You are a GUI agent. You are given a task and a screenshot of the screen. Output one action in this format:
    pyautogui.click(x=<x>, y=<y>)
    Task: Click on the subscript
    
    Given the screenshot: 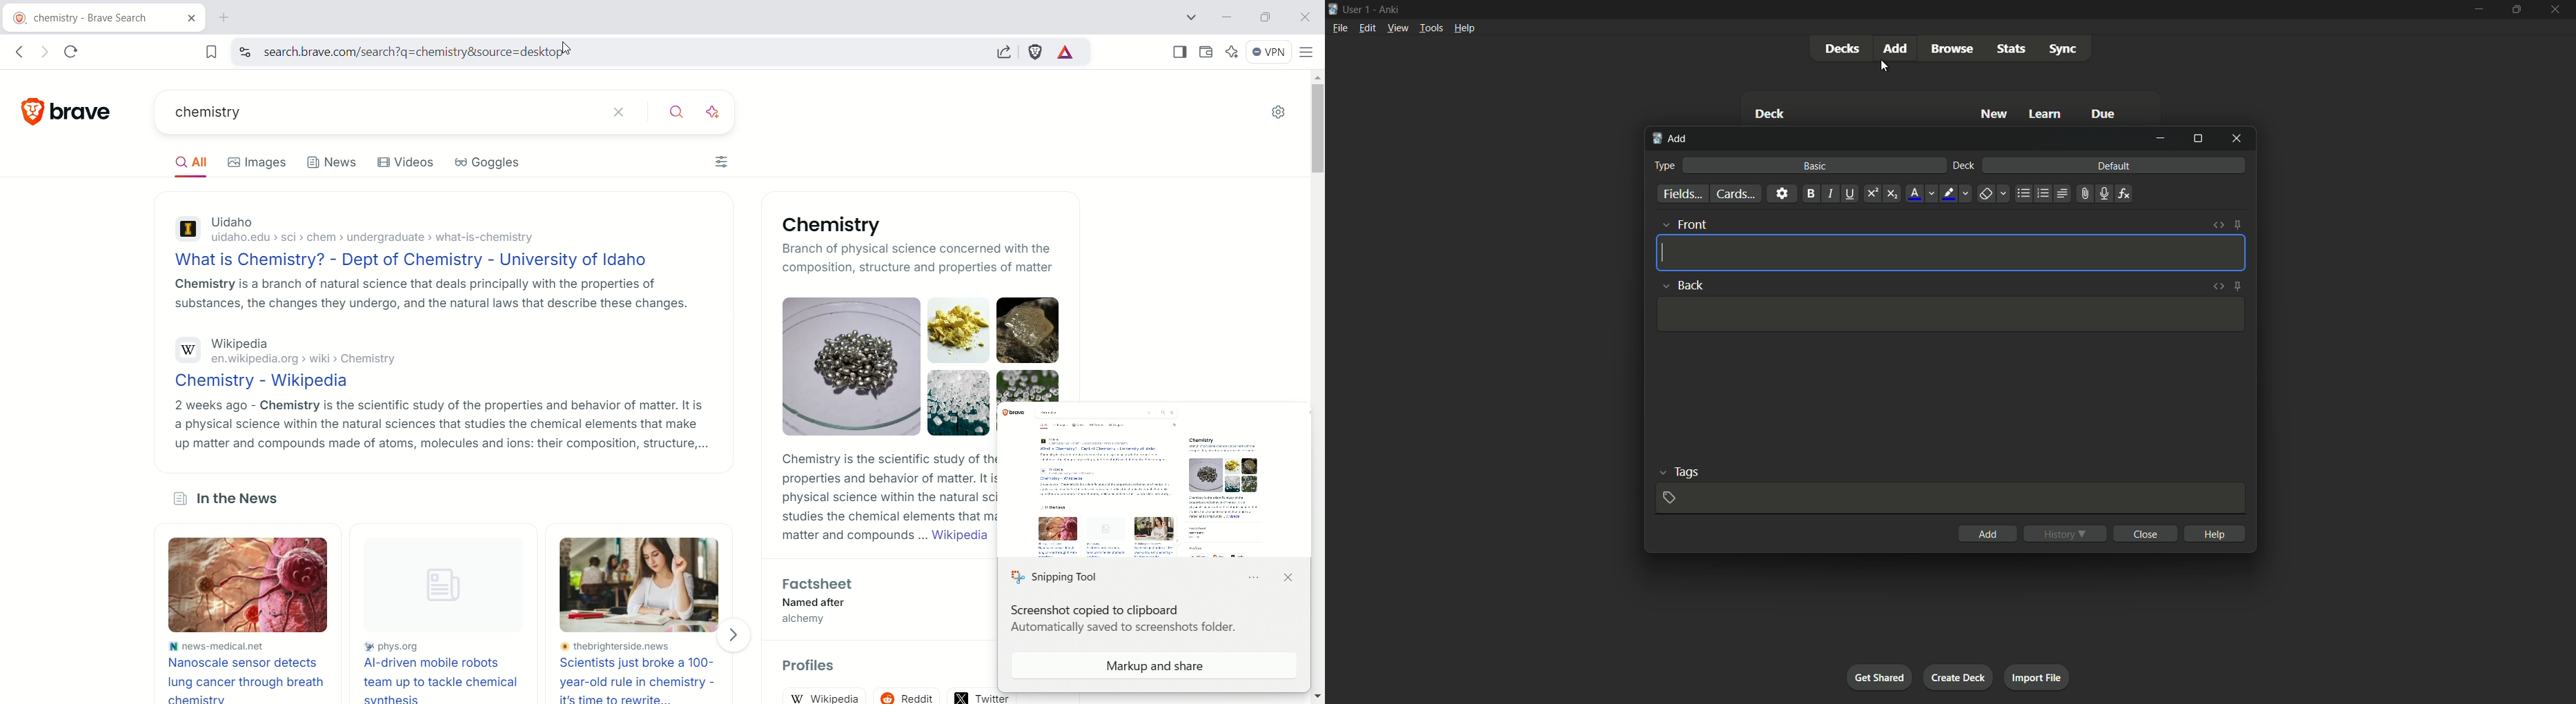 What is the action you would take?
    pyautogui.click(x=1892, y=194)
    